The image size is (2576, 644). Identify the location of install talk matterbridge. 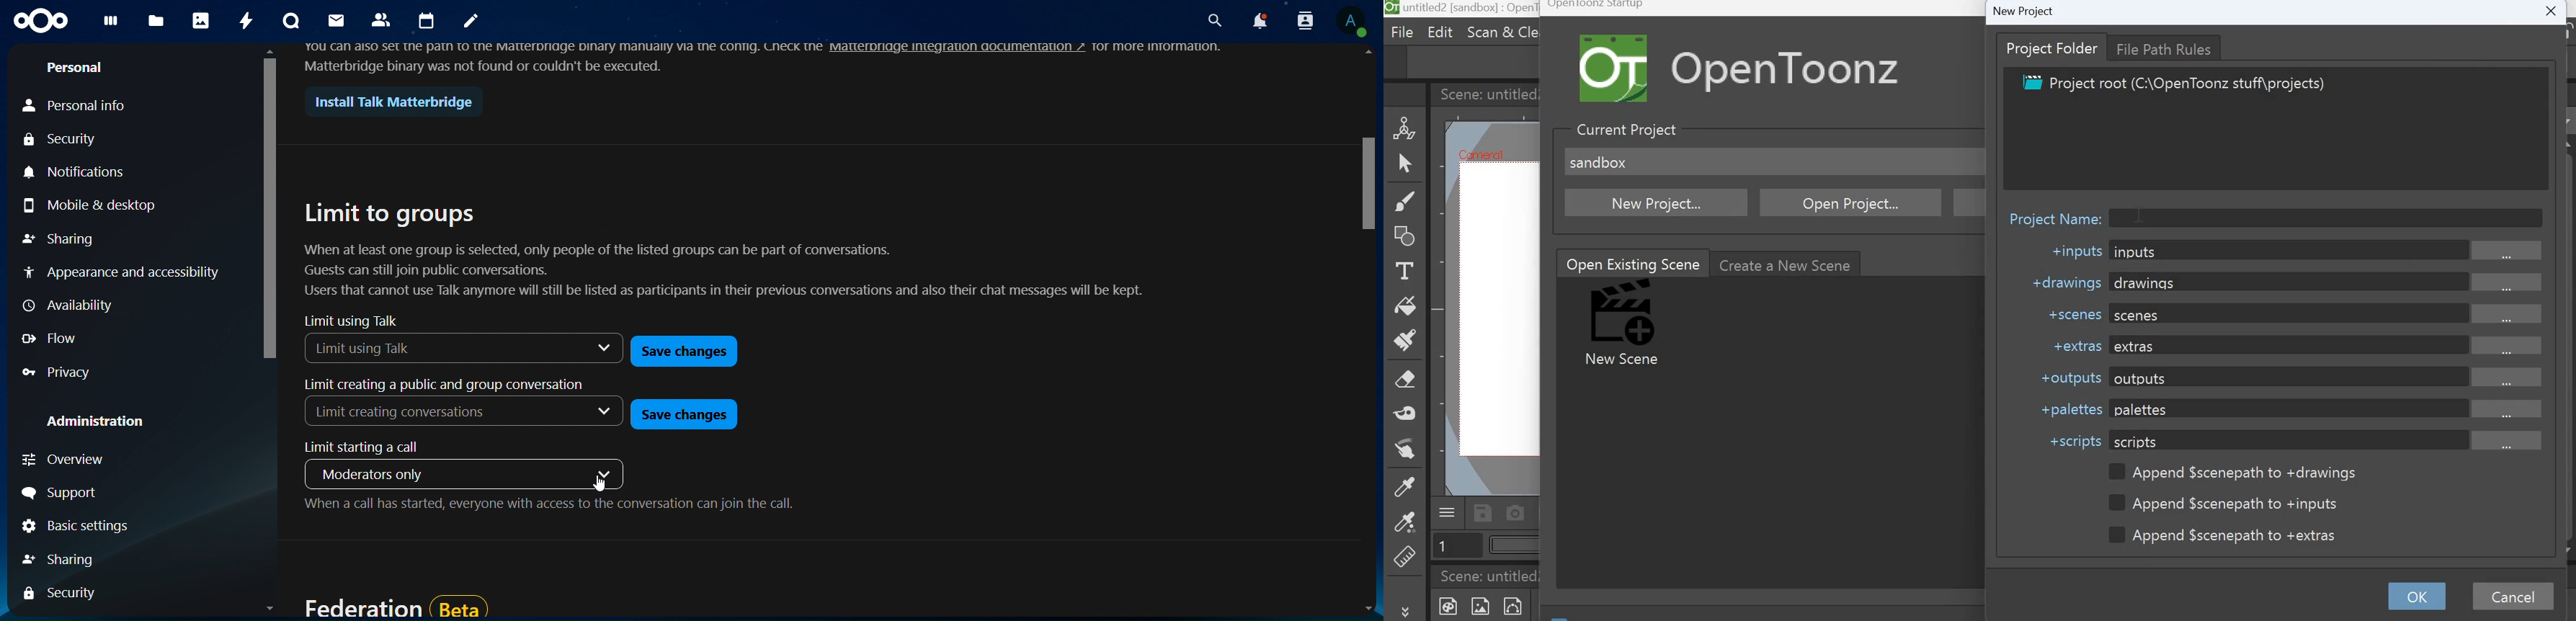
(388, 102).